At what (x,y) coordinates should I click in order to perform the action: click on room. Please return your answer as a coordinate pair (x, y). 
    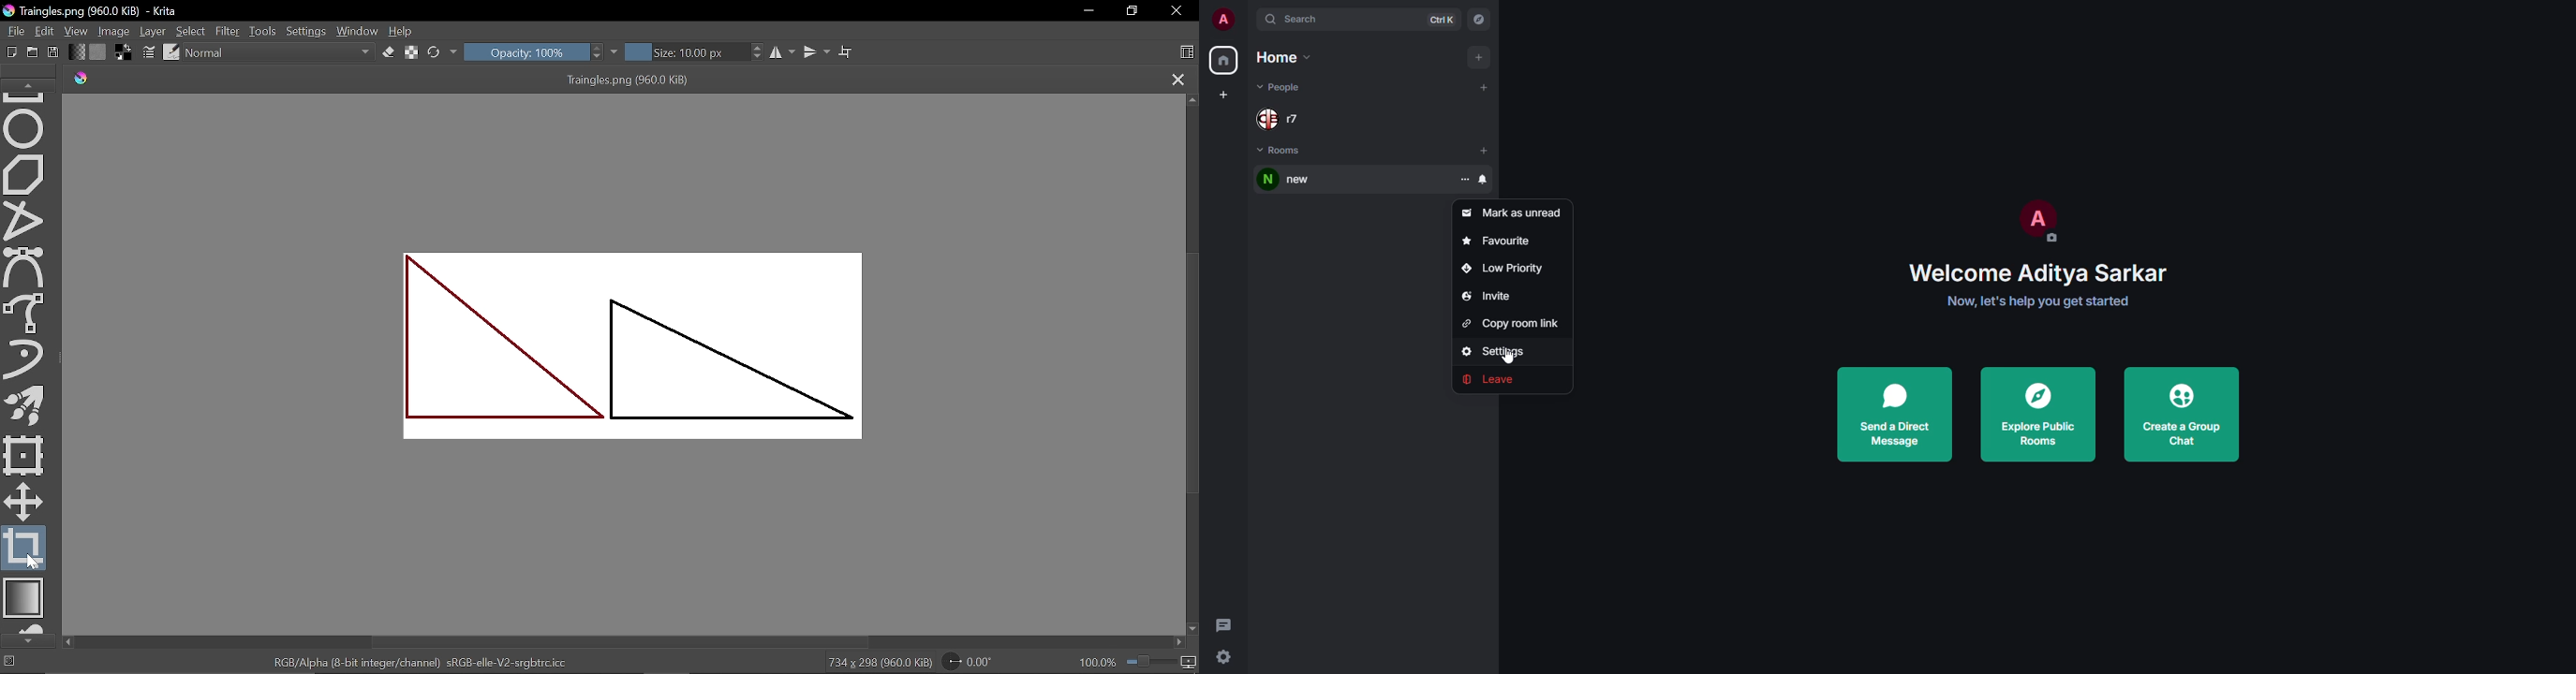
    Looking at the image, I should click on (1292, 180).